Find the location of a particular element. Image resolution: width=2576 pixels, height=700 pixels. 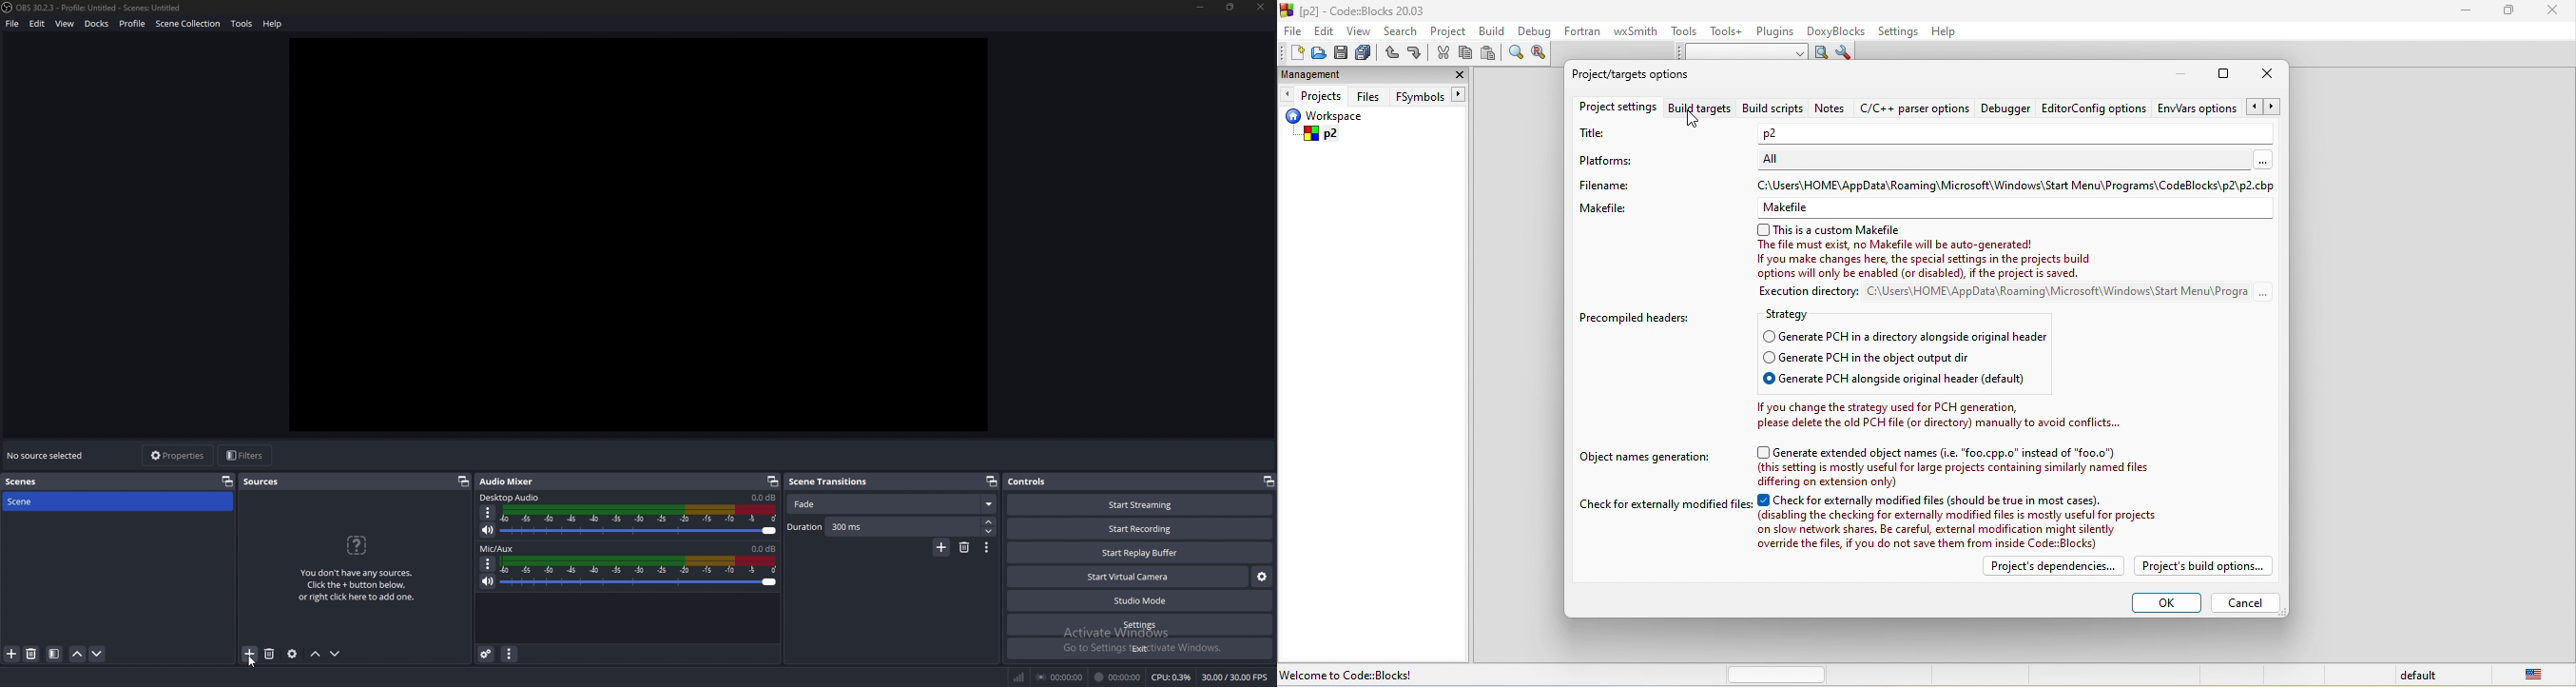

file is located at coordinates (13, 24).